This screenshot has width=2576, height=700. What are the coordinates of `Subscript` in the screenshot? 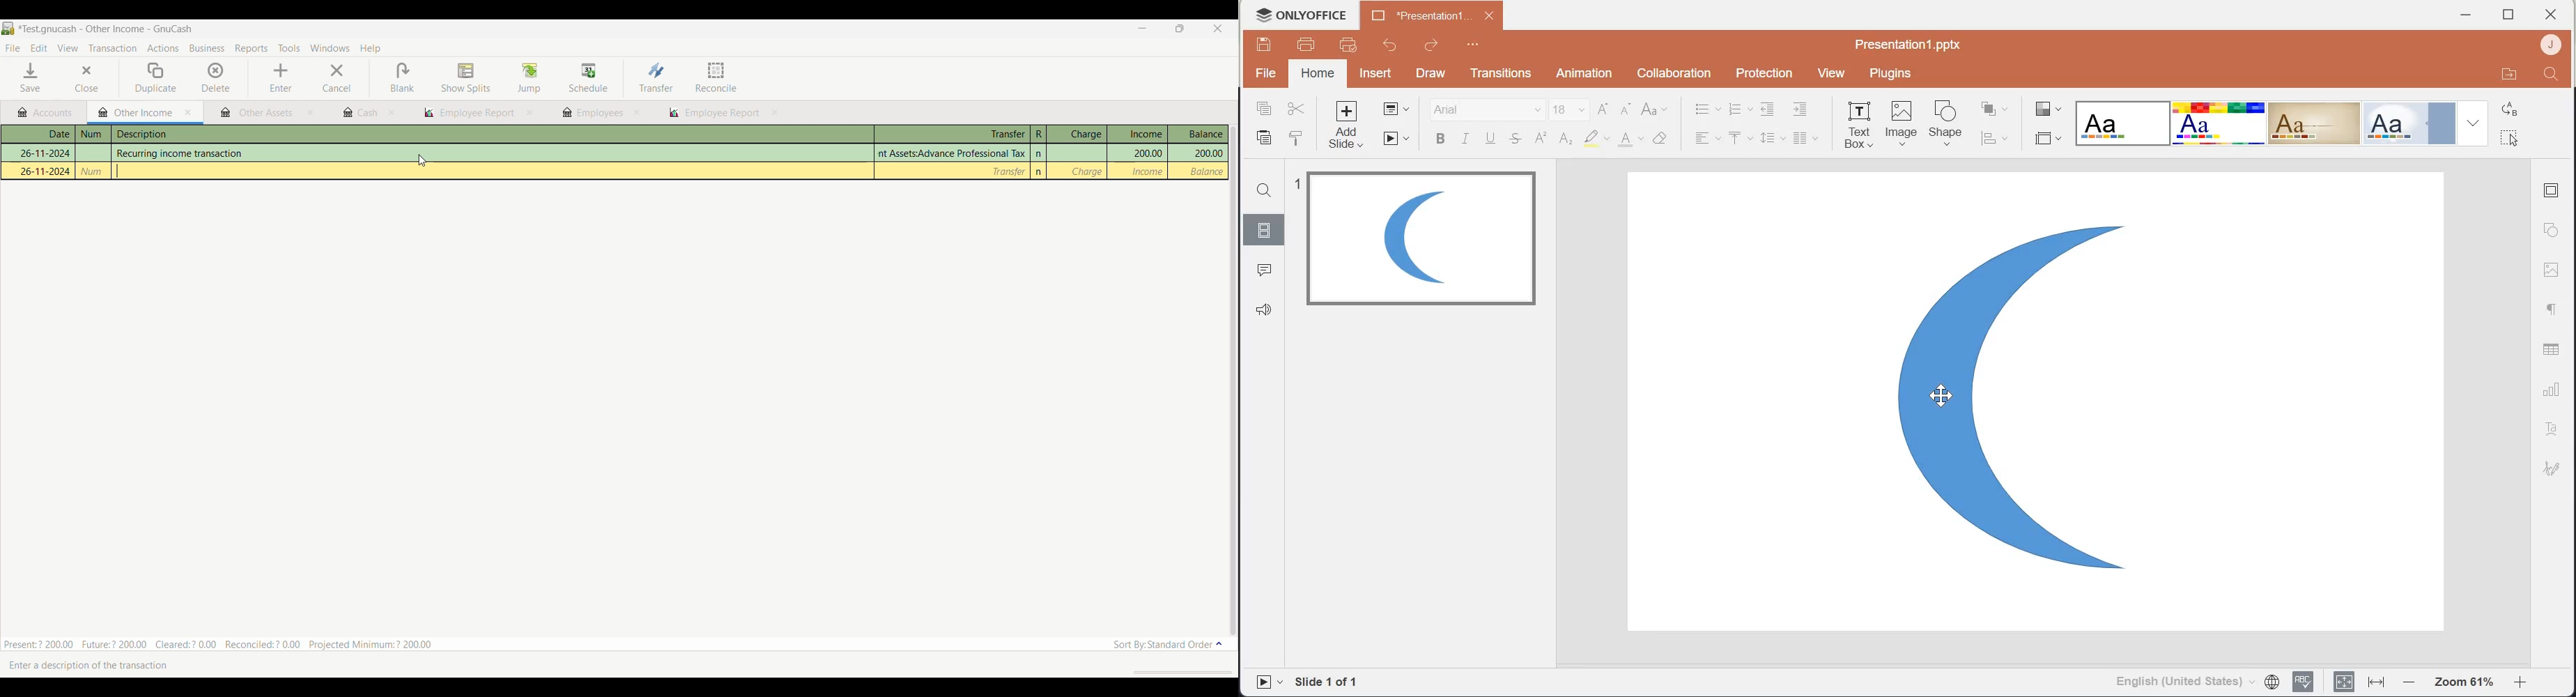 It's located at (1564, 139).